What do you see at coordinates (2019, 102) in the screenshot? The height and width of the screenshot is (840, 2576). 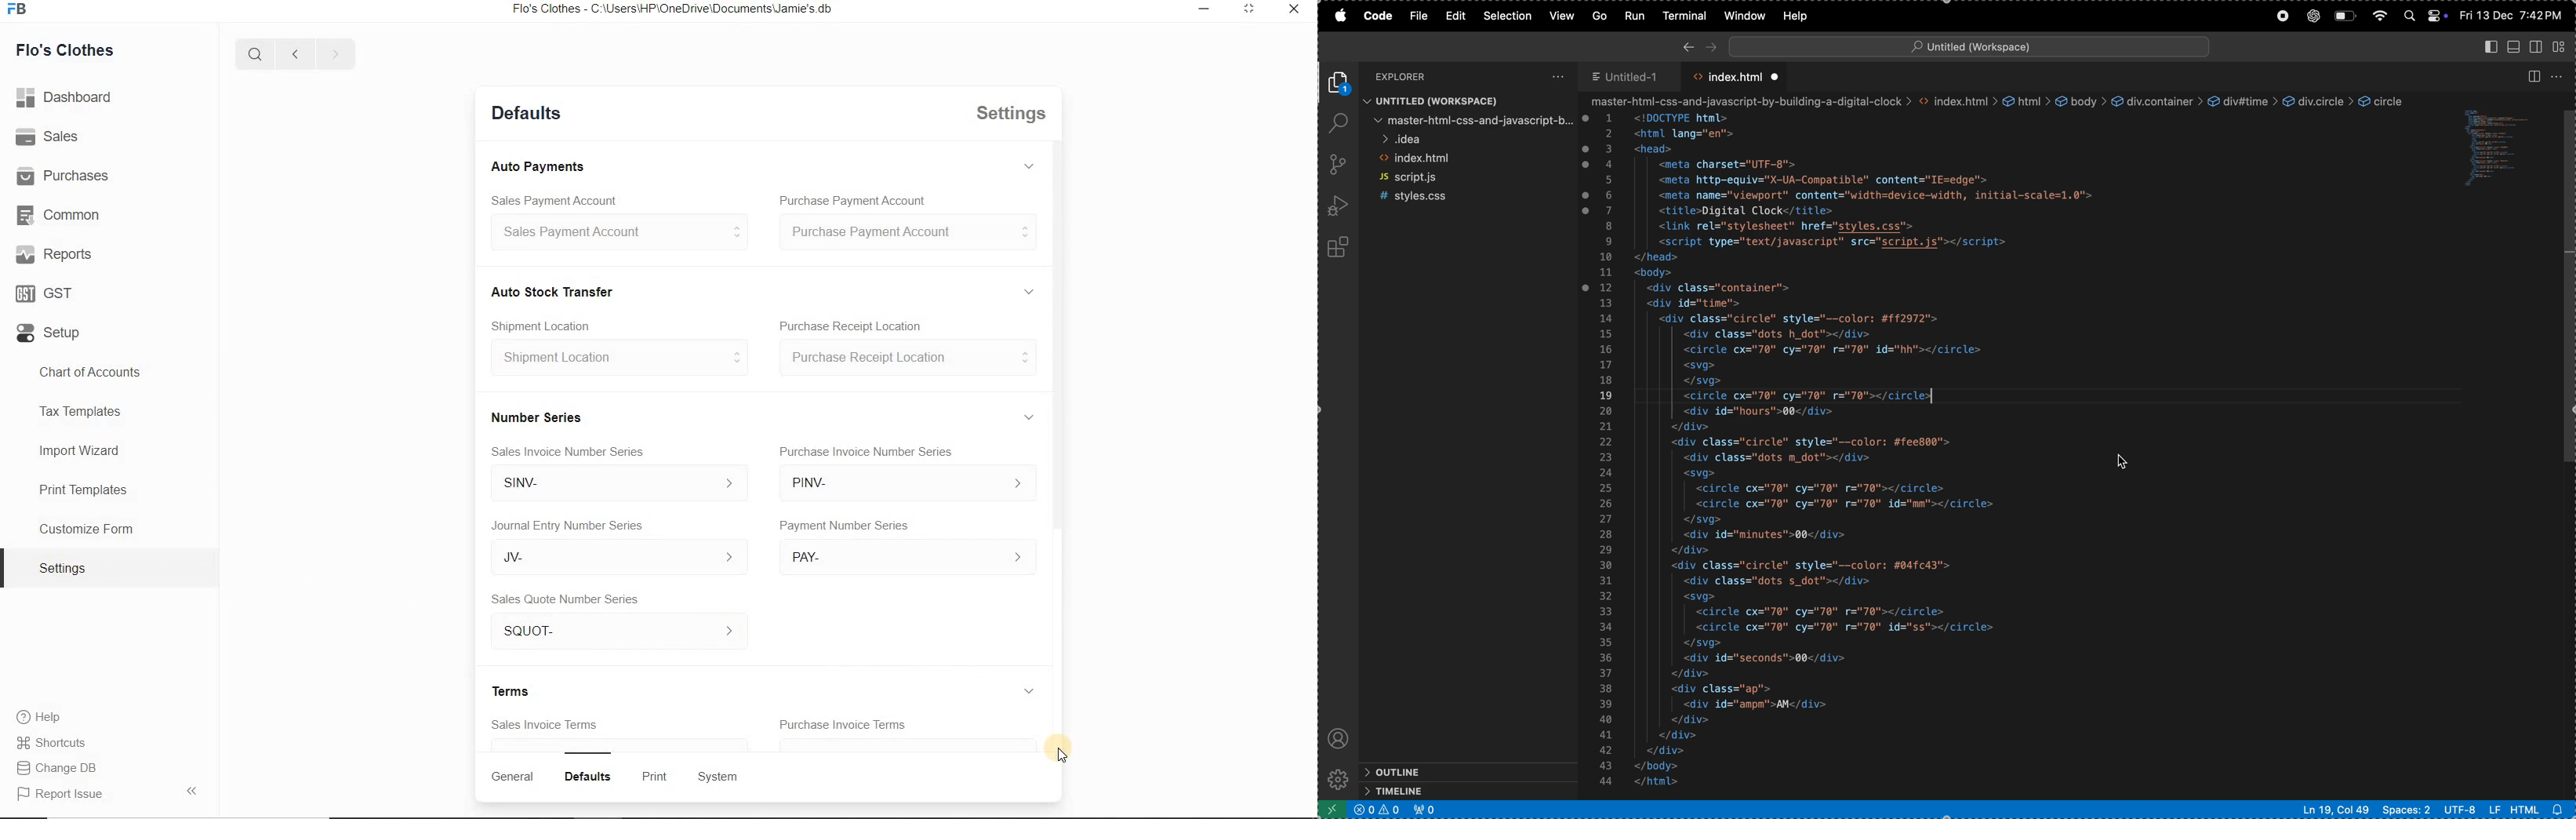 I see `naster-html-css-and-javascript-by-building-a-digital-clock > <> index.html > & html > & body > & div.container > & div#time > &@ div.circle > SVG > Circle` at bounding box center [2019, 102].